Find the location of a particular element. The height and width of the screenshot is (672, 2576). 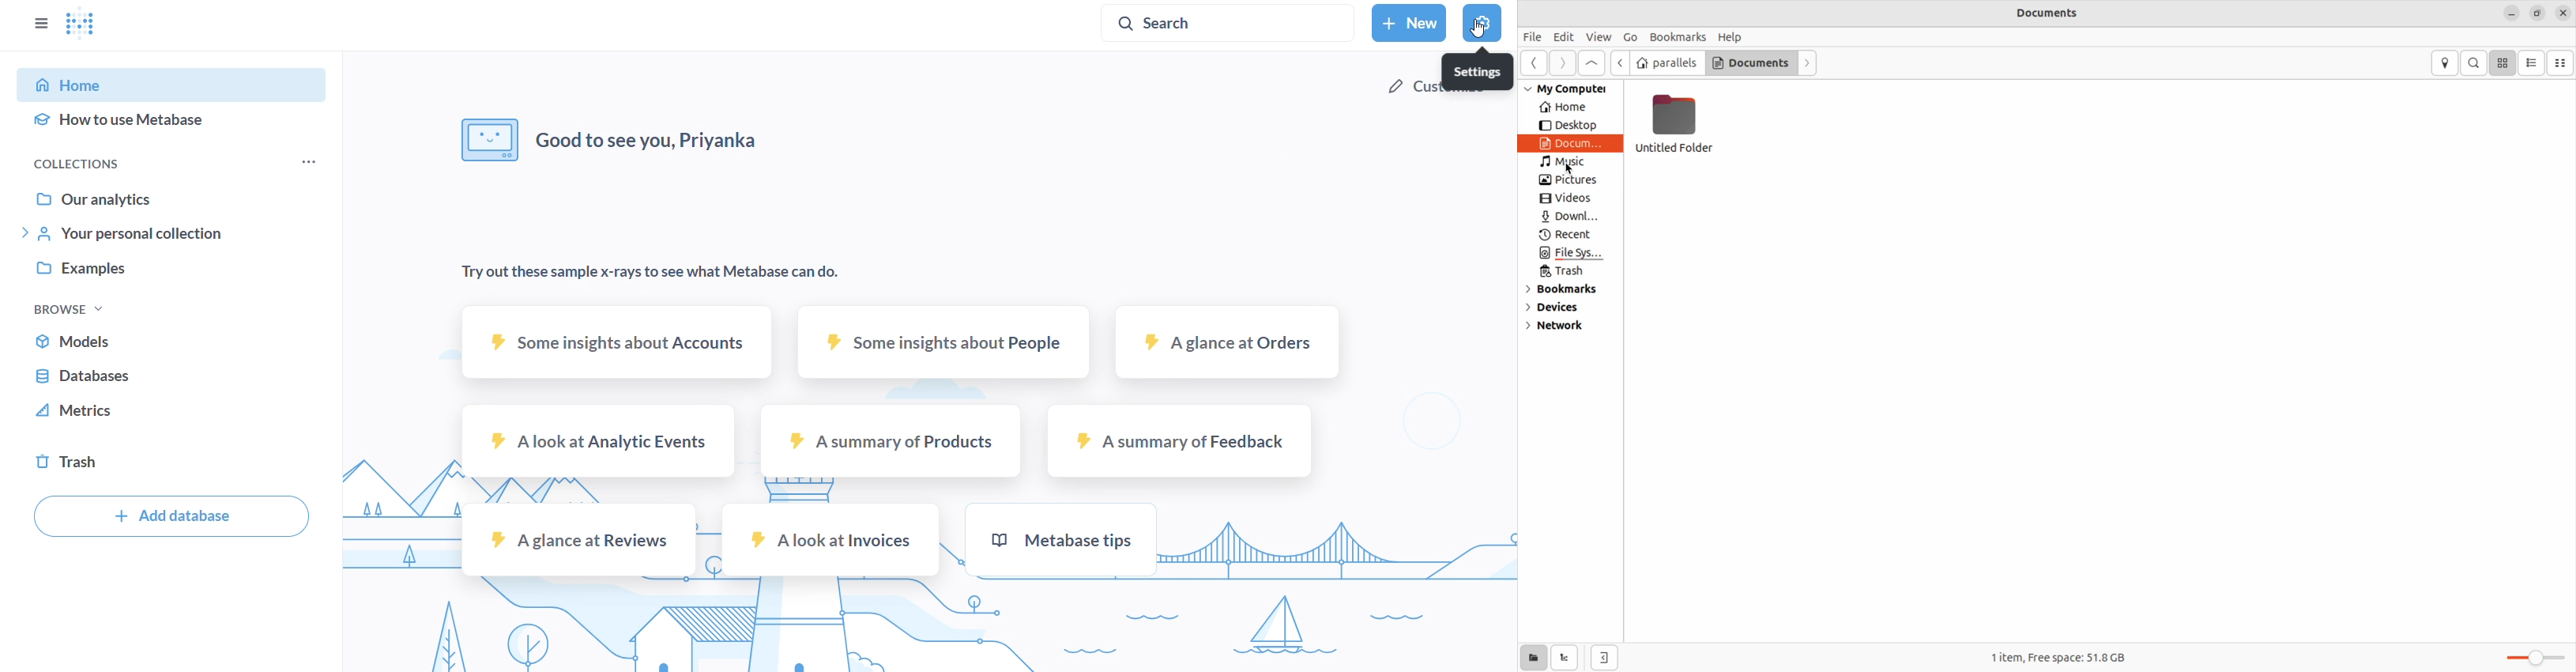

Bookmarks is located at coordinates (1677, 36).